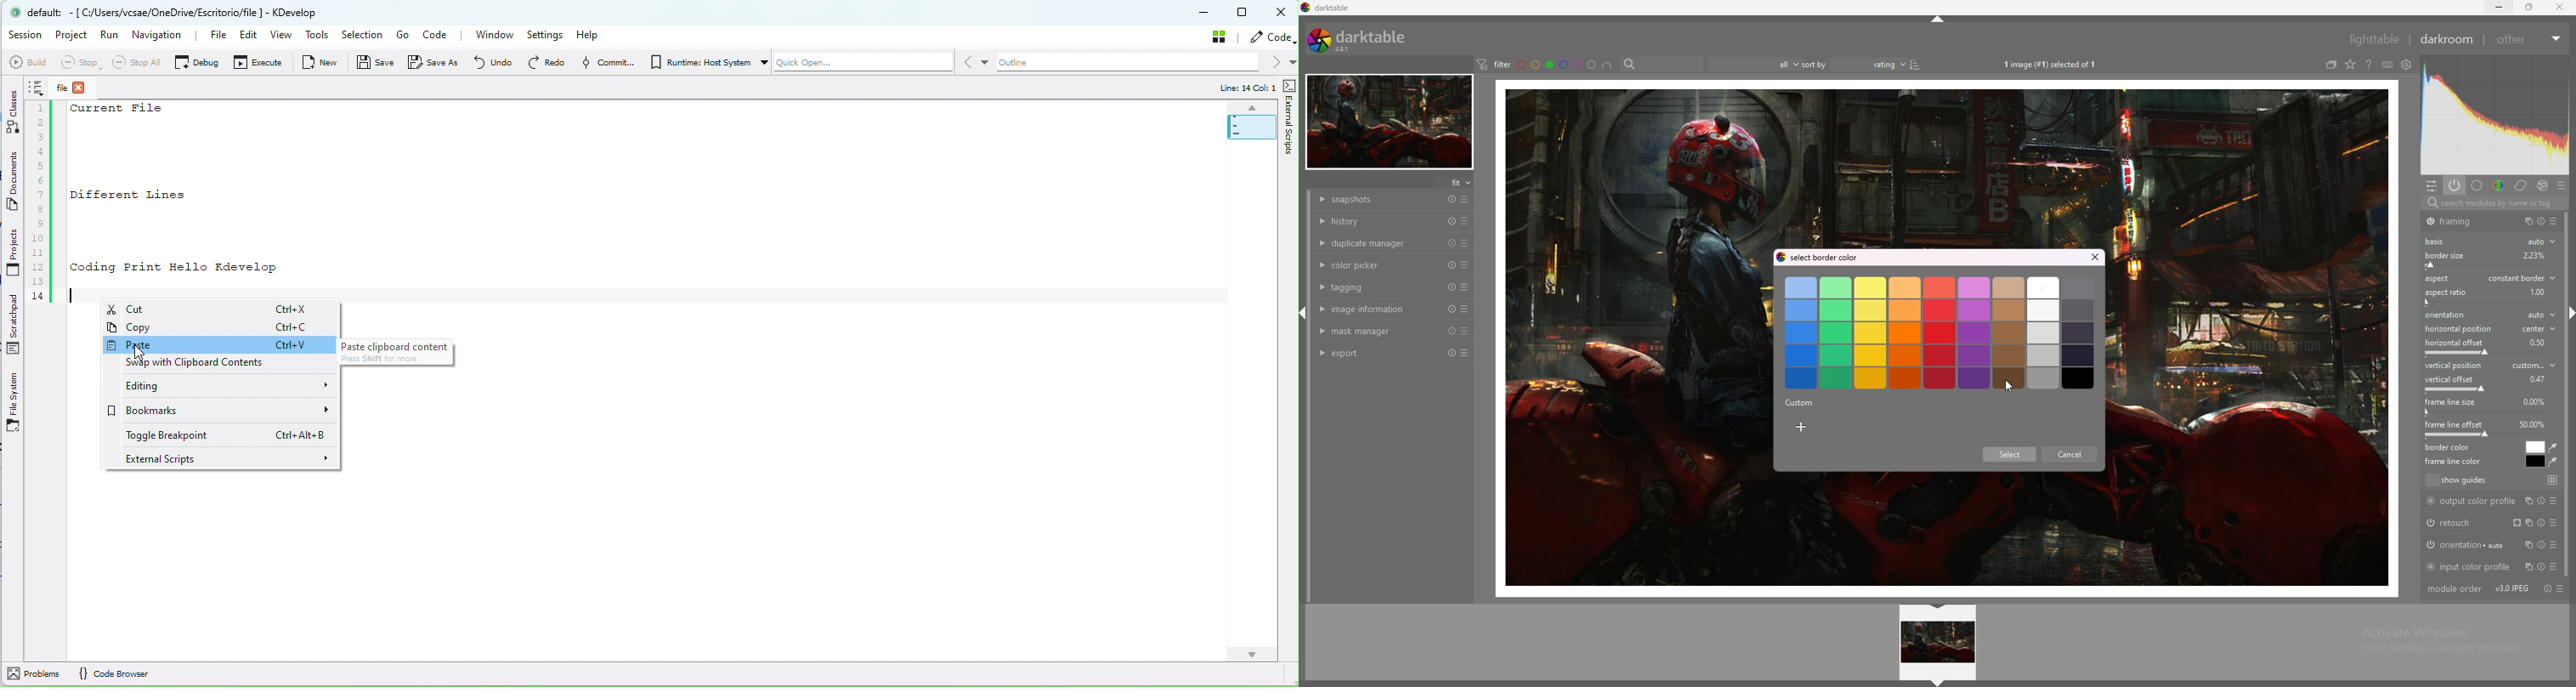  I want to click on correct, so click(2520, 186).